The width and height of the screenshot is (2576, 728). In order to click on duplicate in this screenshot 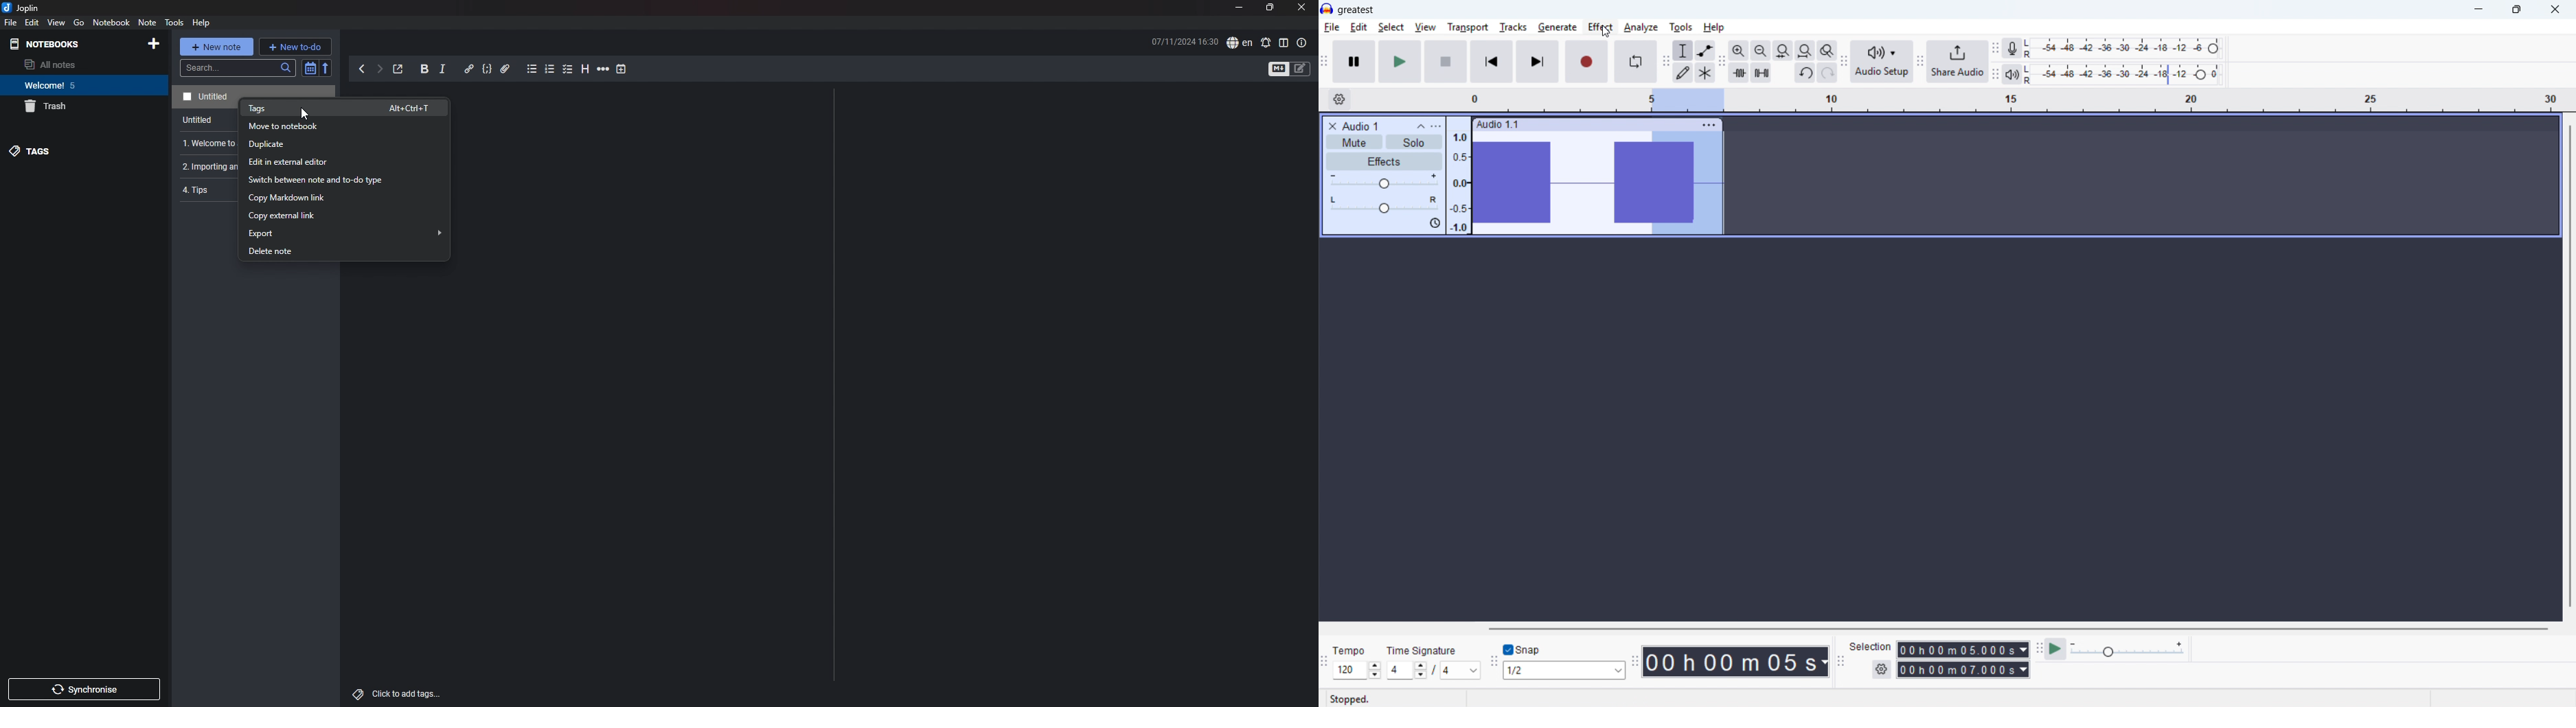, I will do `click(340, 143)`.